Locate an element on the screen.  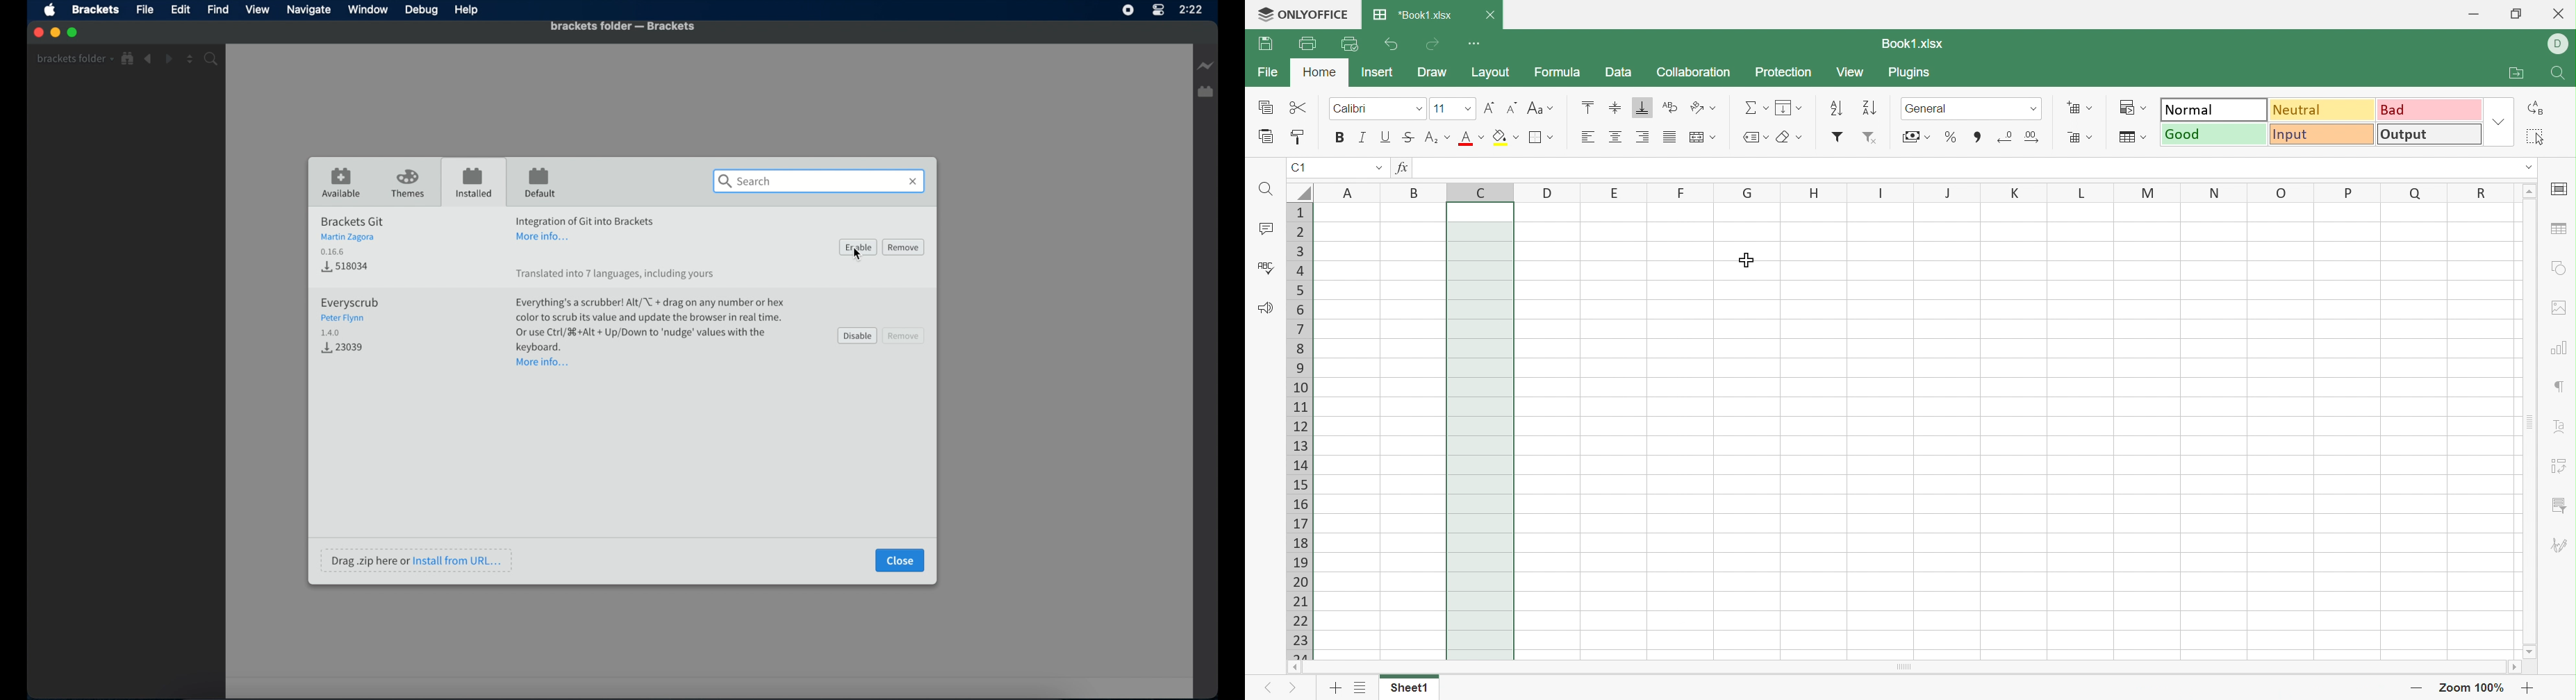
Plugins is located at coordinates (1911, 72).